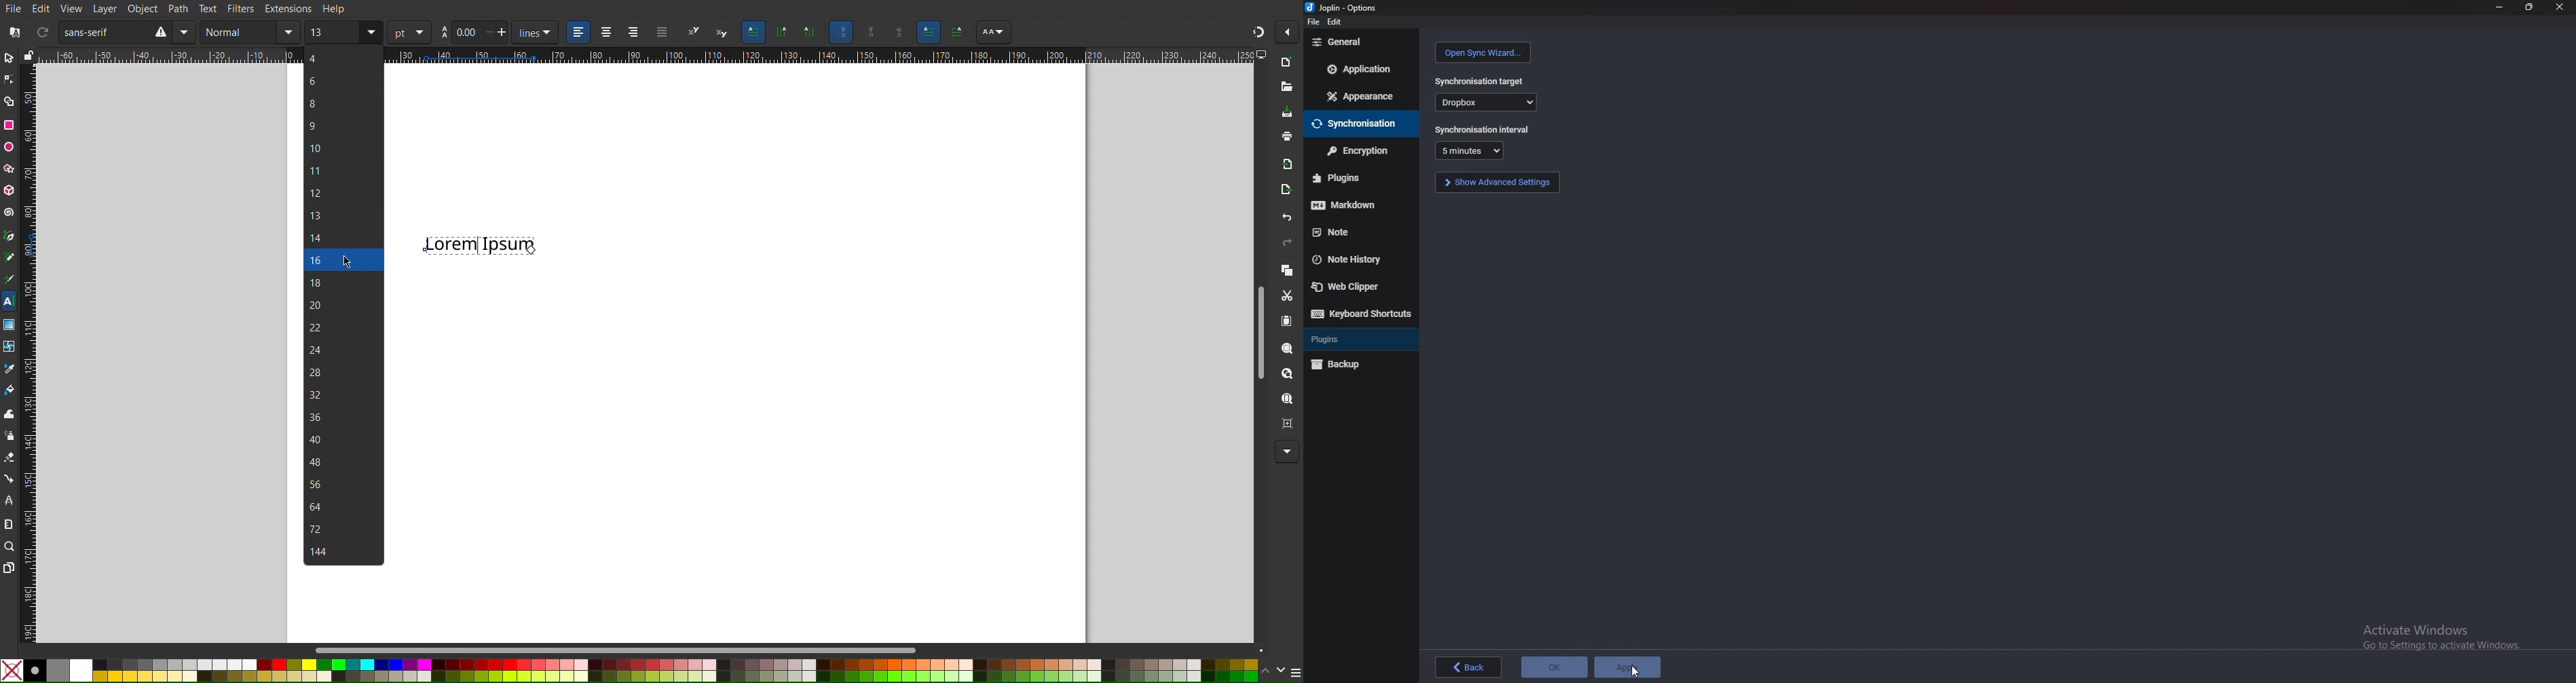 The image size is (2576, 700). Describe the element at coordinates (1468, 151) in the screenshot. I see `duration` at that location.